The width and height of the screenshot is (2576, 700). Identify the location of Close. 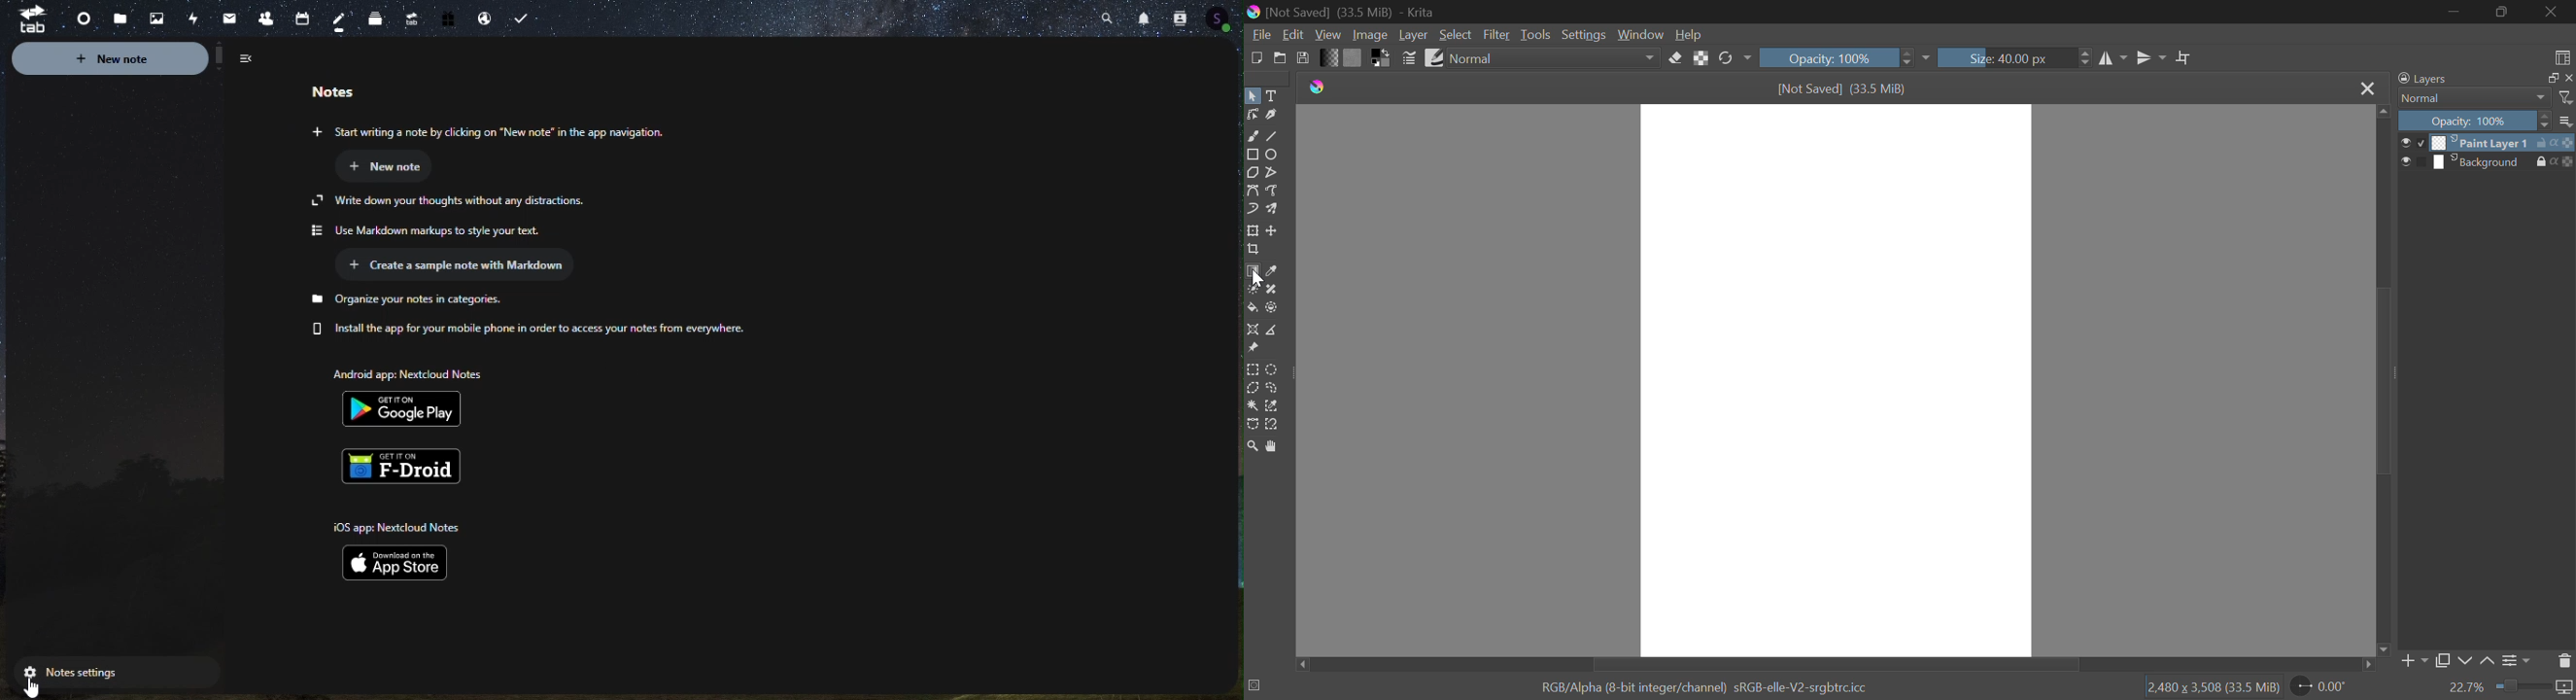
(2367, 88).